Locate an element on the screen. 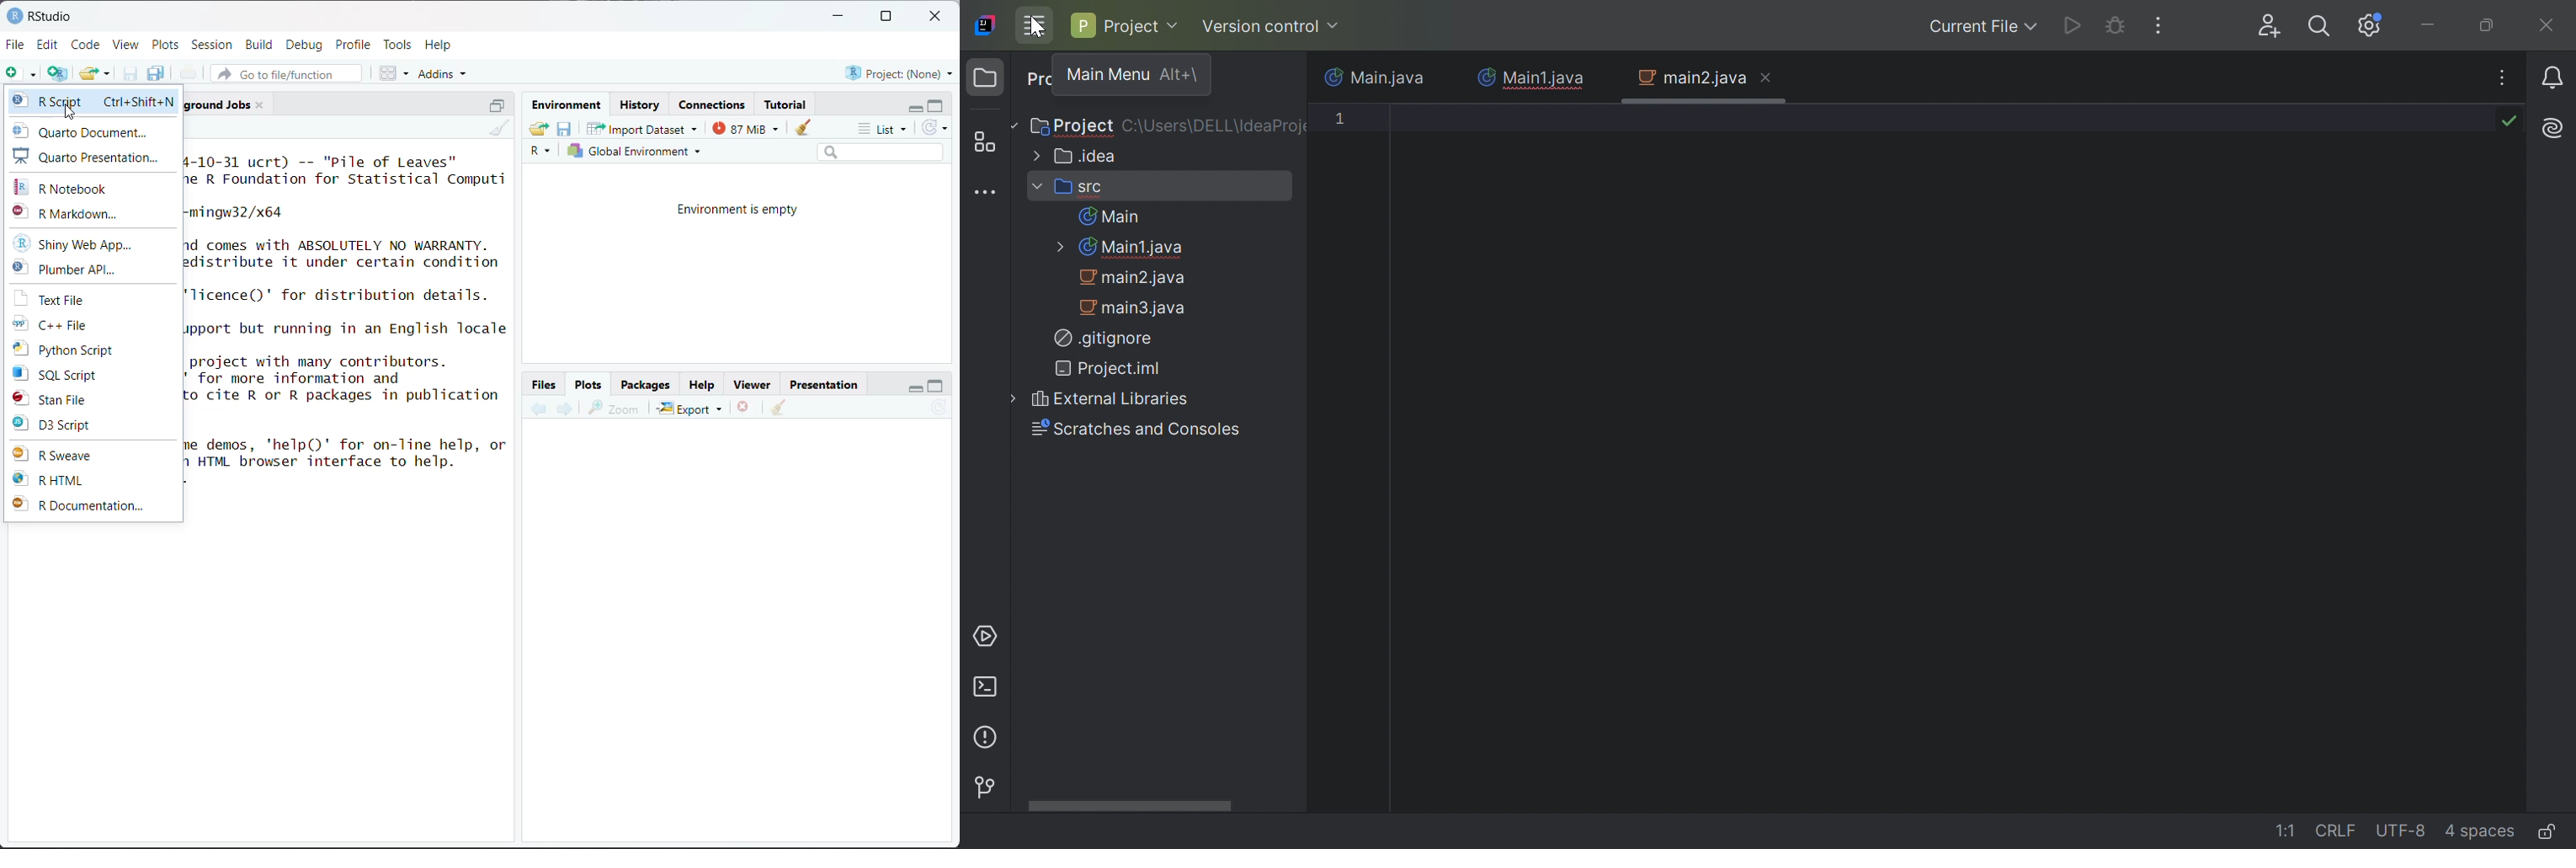 Image resolution: width=2576 pixels, height=868 pixels. go to file/function is located at coordinates (285, 75).